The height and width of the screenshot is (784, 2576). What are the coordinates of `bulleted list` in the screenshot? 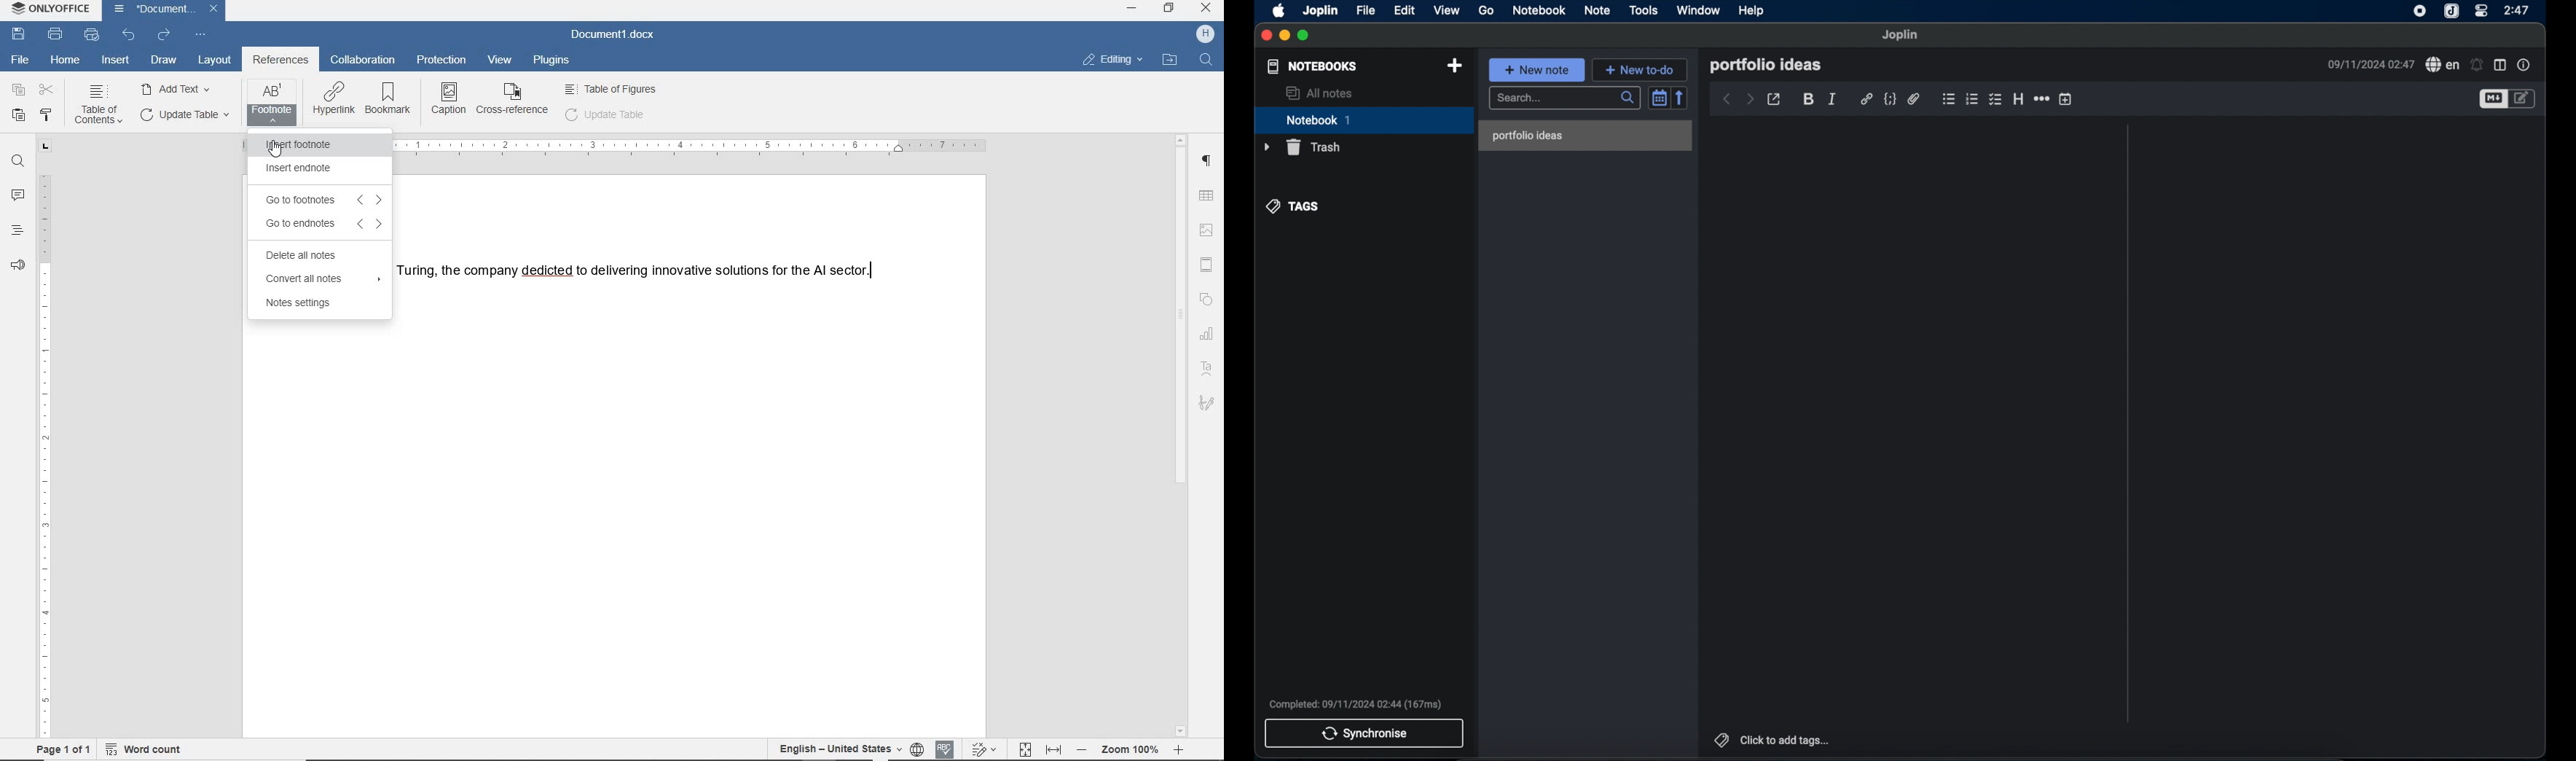 It's located at (1948, 99).